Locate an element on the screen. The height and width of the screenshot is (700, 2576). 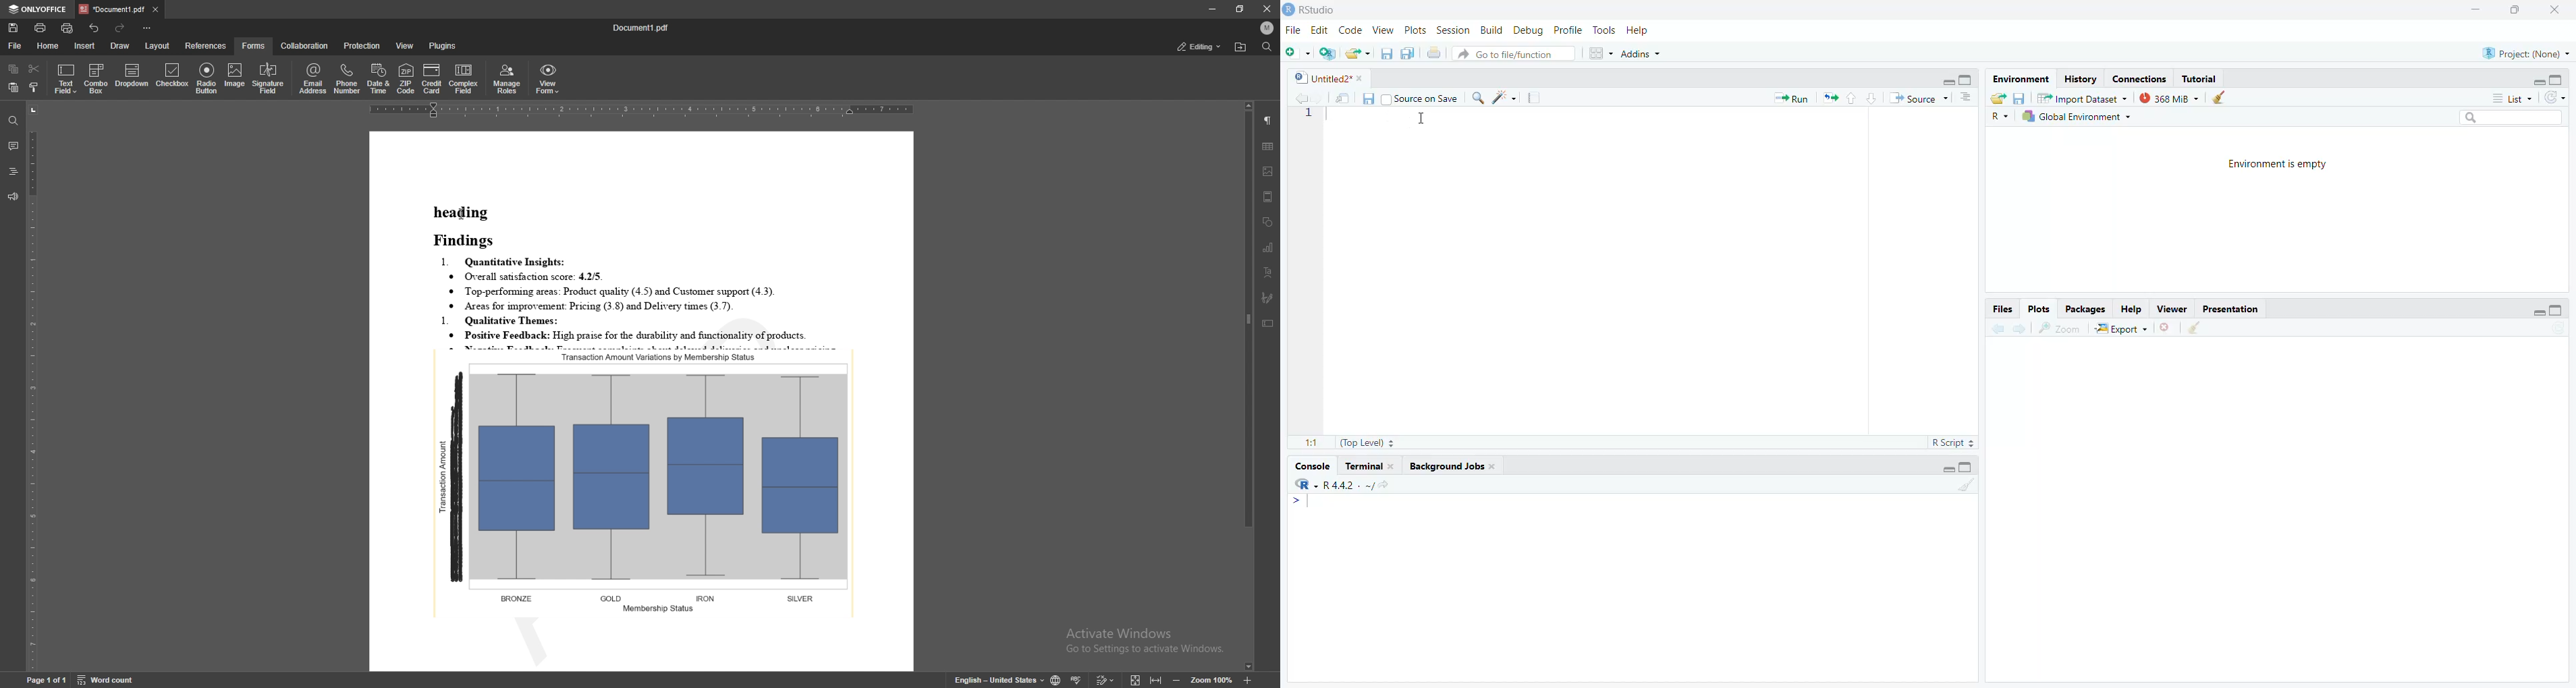
export is located at coordinates (1834, 100).